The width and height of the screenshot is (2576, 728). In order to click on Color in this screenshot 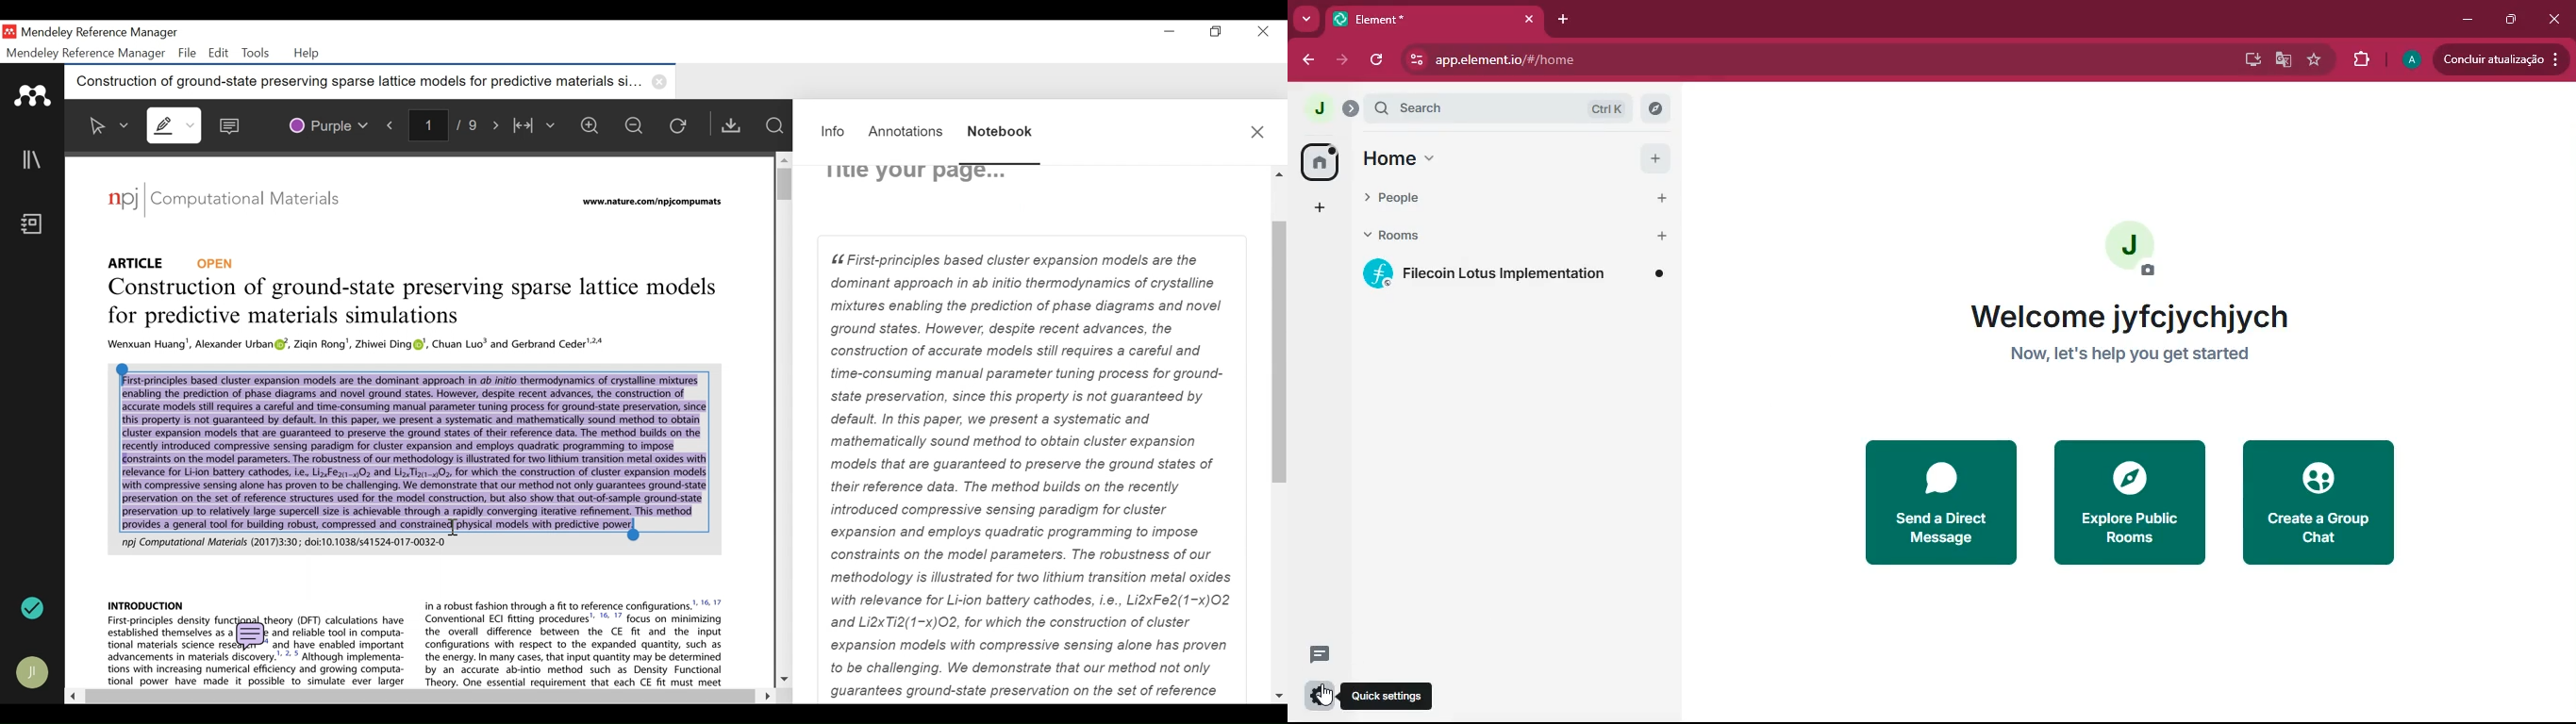, I will do `click(327, 123)`.